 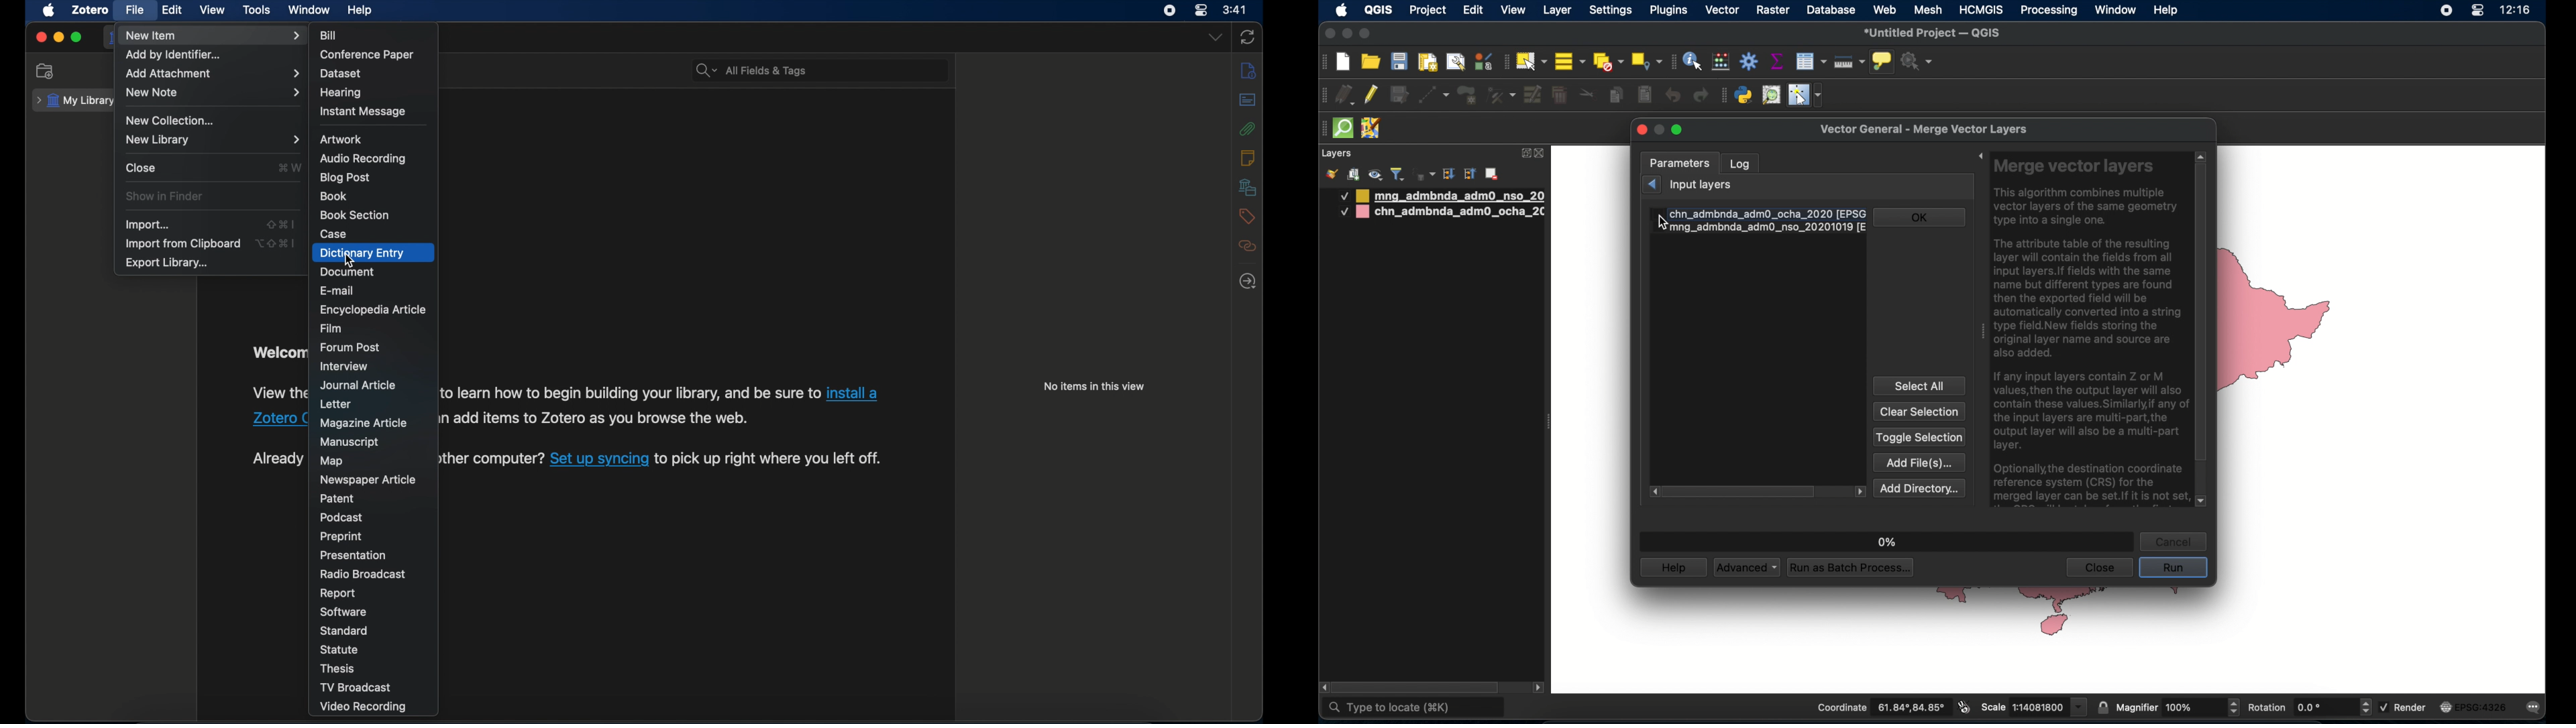 I want to click on select all features, so click(x=1570, y=62).